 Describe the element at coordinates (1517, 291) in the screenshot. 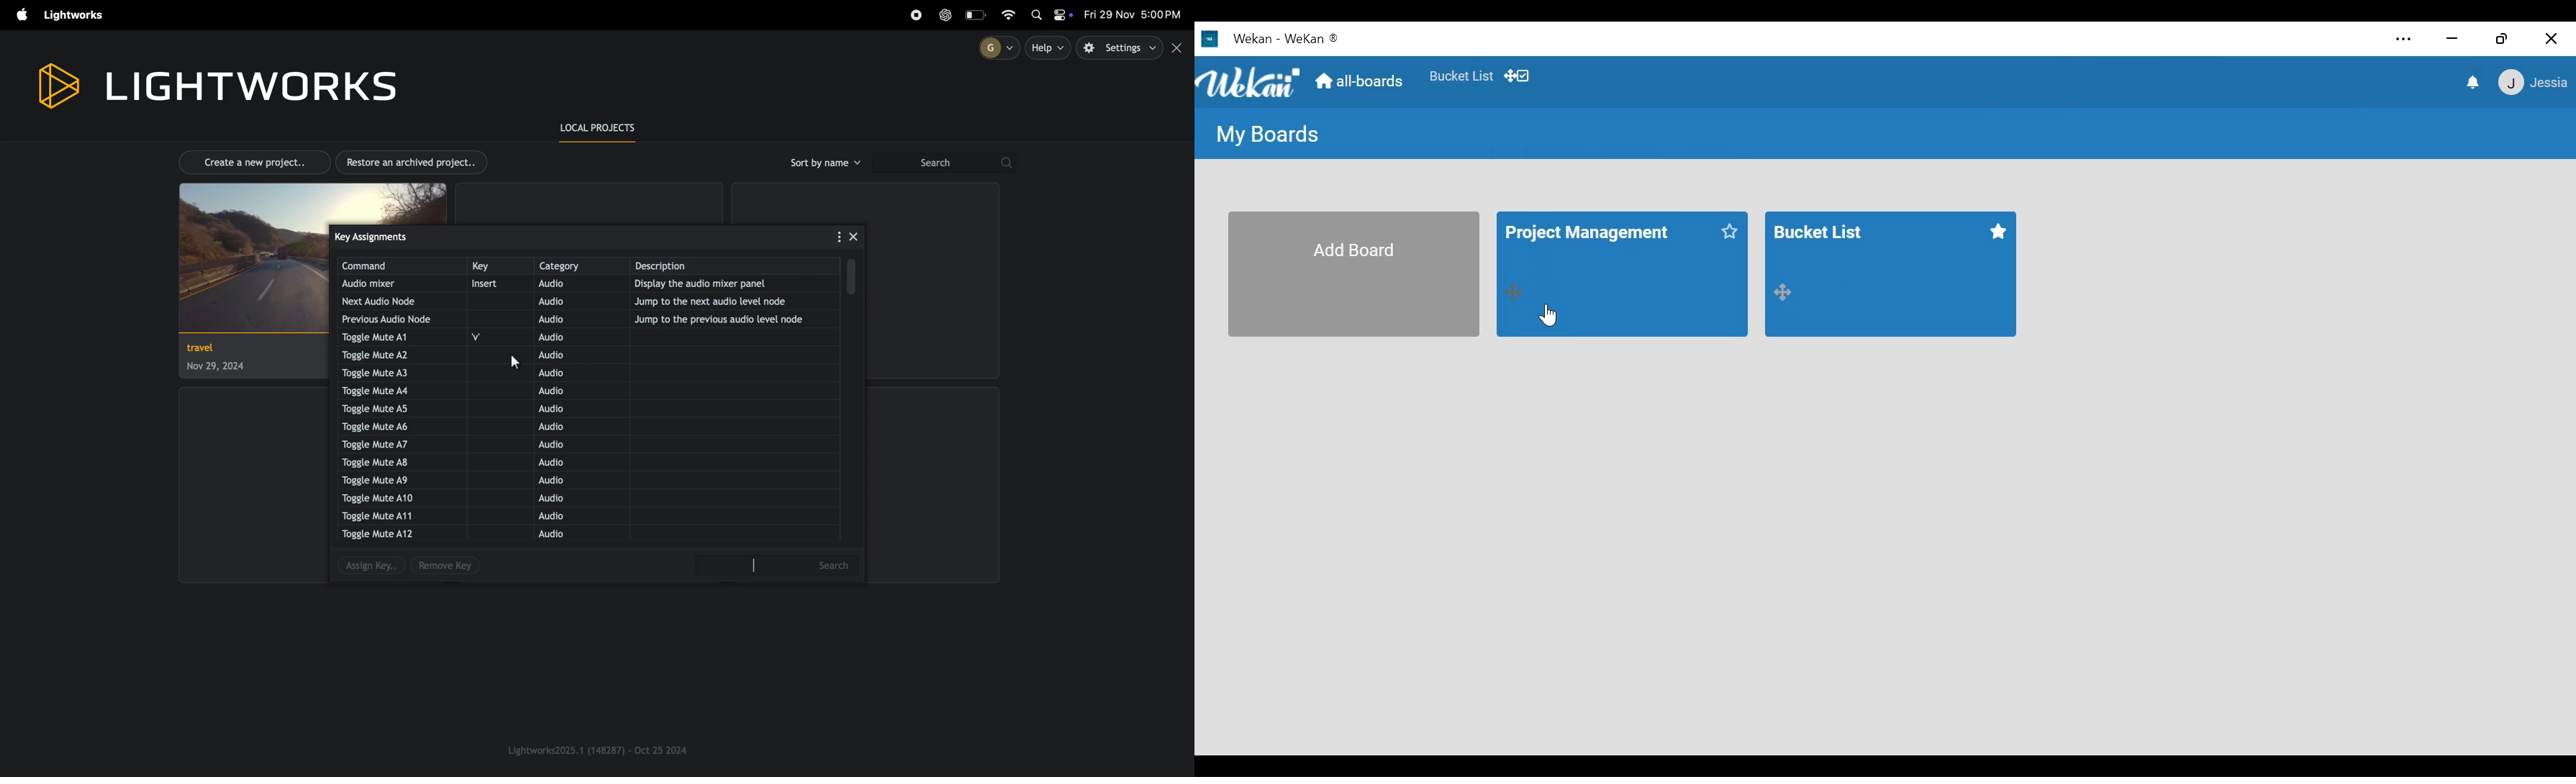

I see `action` at that location.